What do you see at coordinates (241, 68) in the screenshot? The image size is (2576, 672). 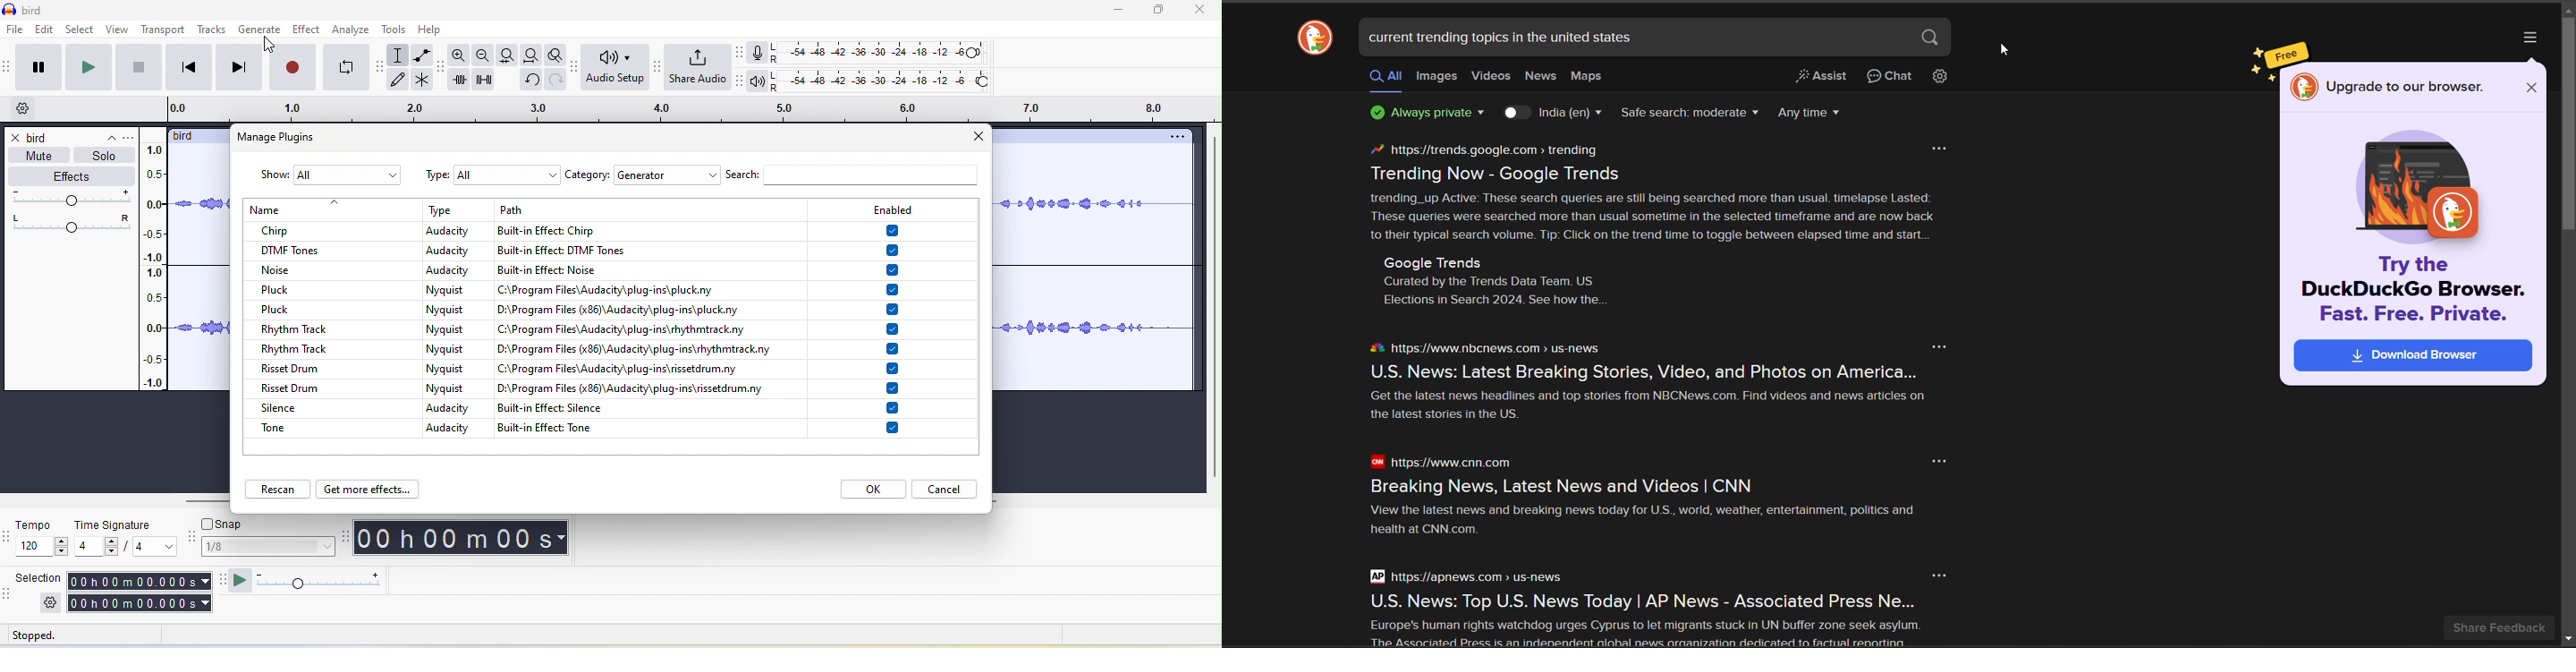 I see `skip to end` at bounding box center [241, 68].